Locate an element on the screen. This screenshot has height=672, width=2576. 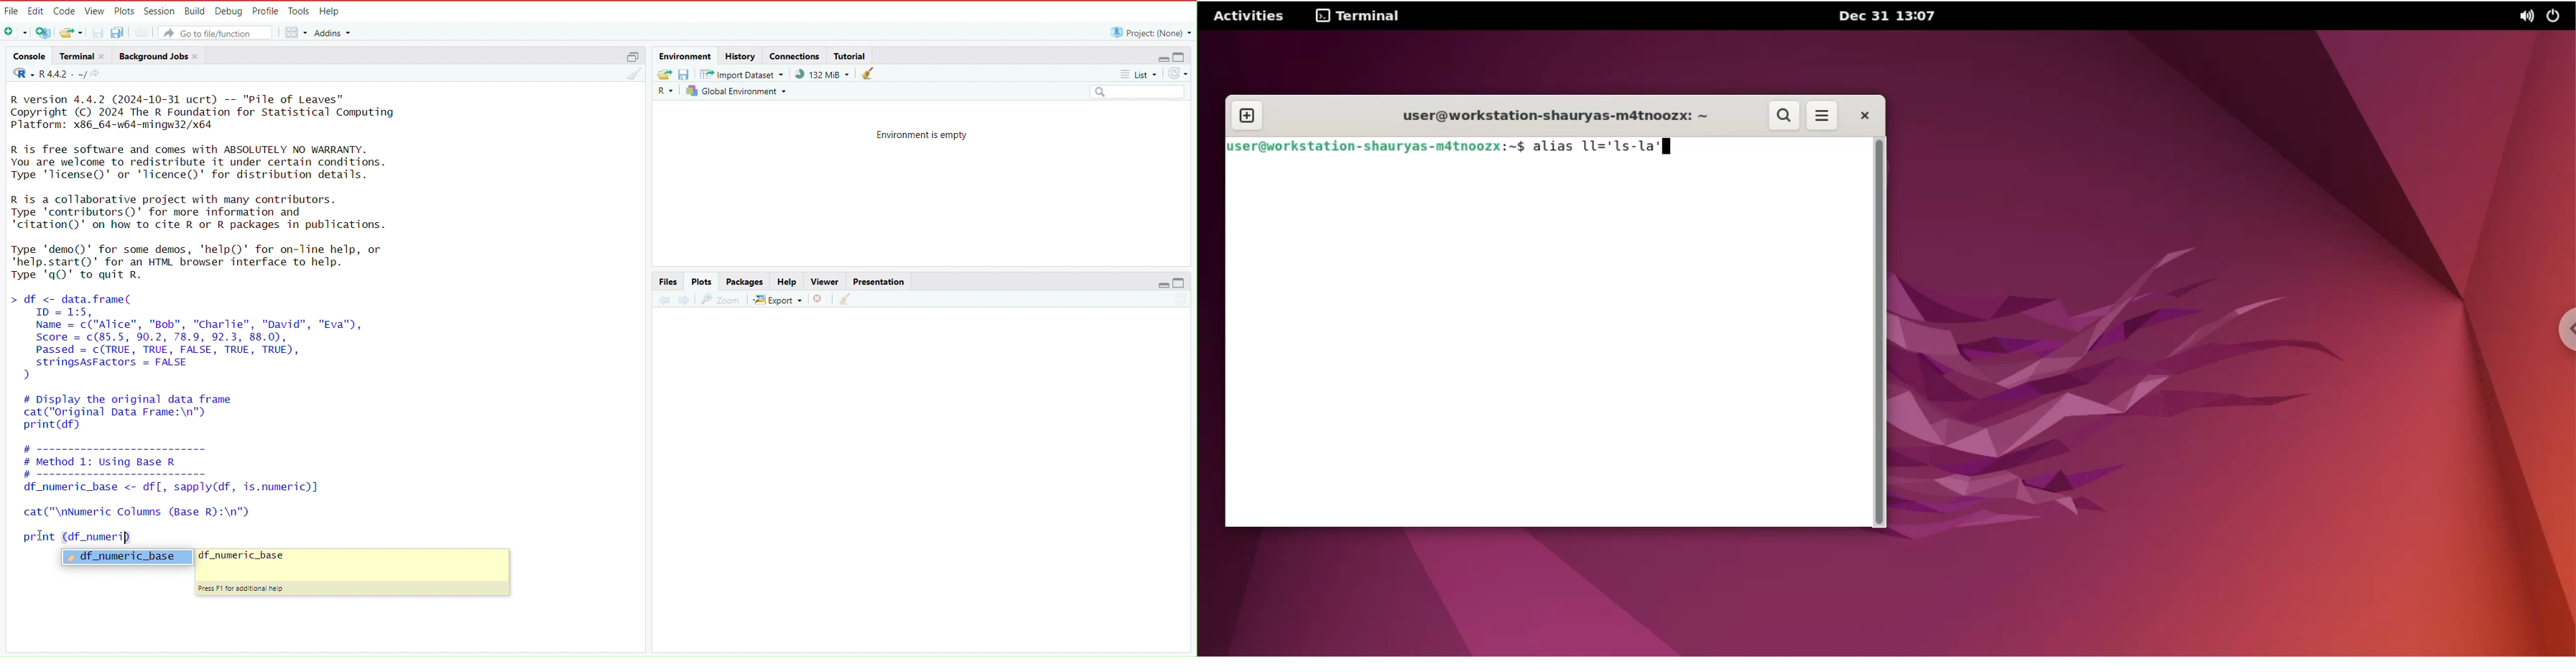
next plot is located at coordinates (682, 299).